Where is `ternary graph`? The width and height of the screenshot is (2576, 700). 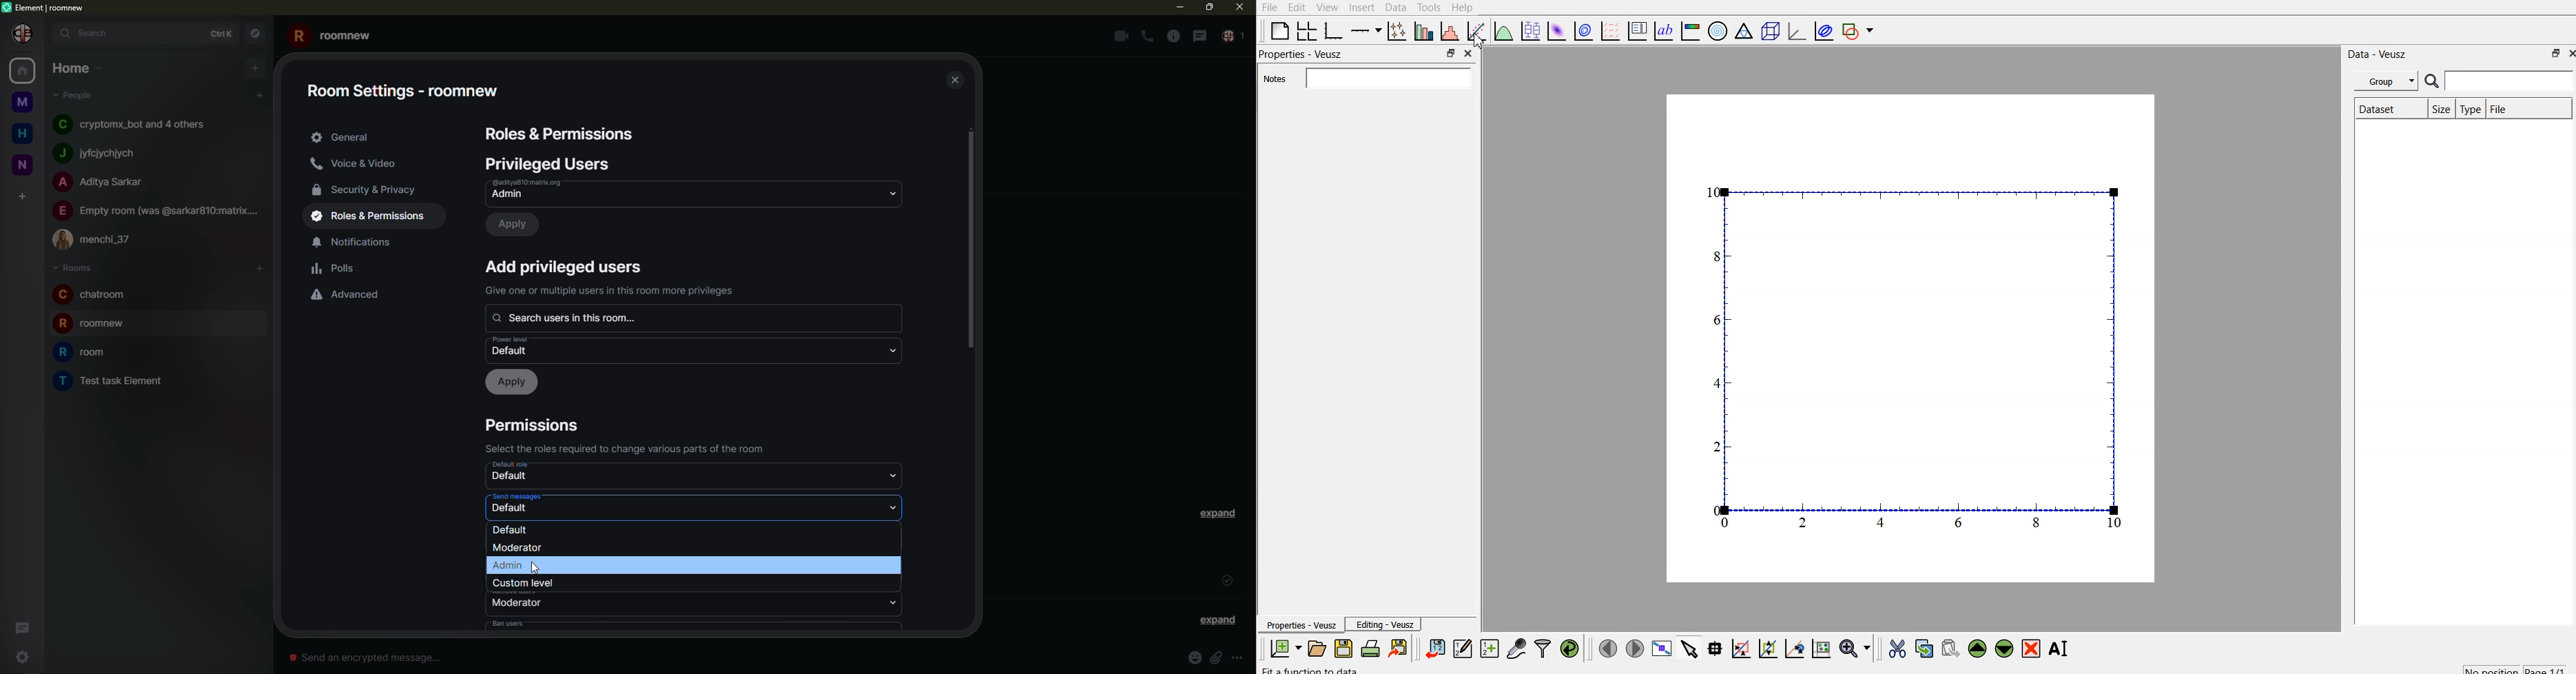 ternary graph is located at coordinates (1744, 32).